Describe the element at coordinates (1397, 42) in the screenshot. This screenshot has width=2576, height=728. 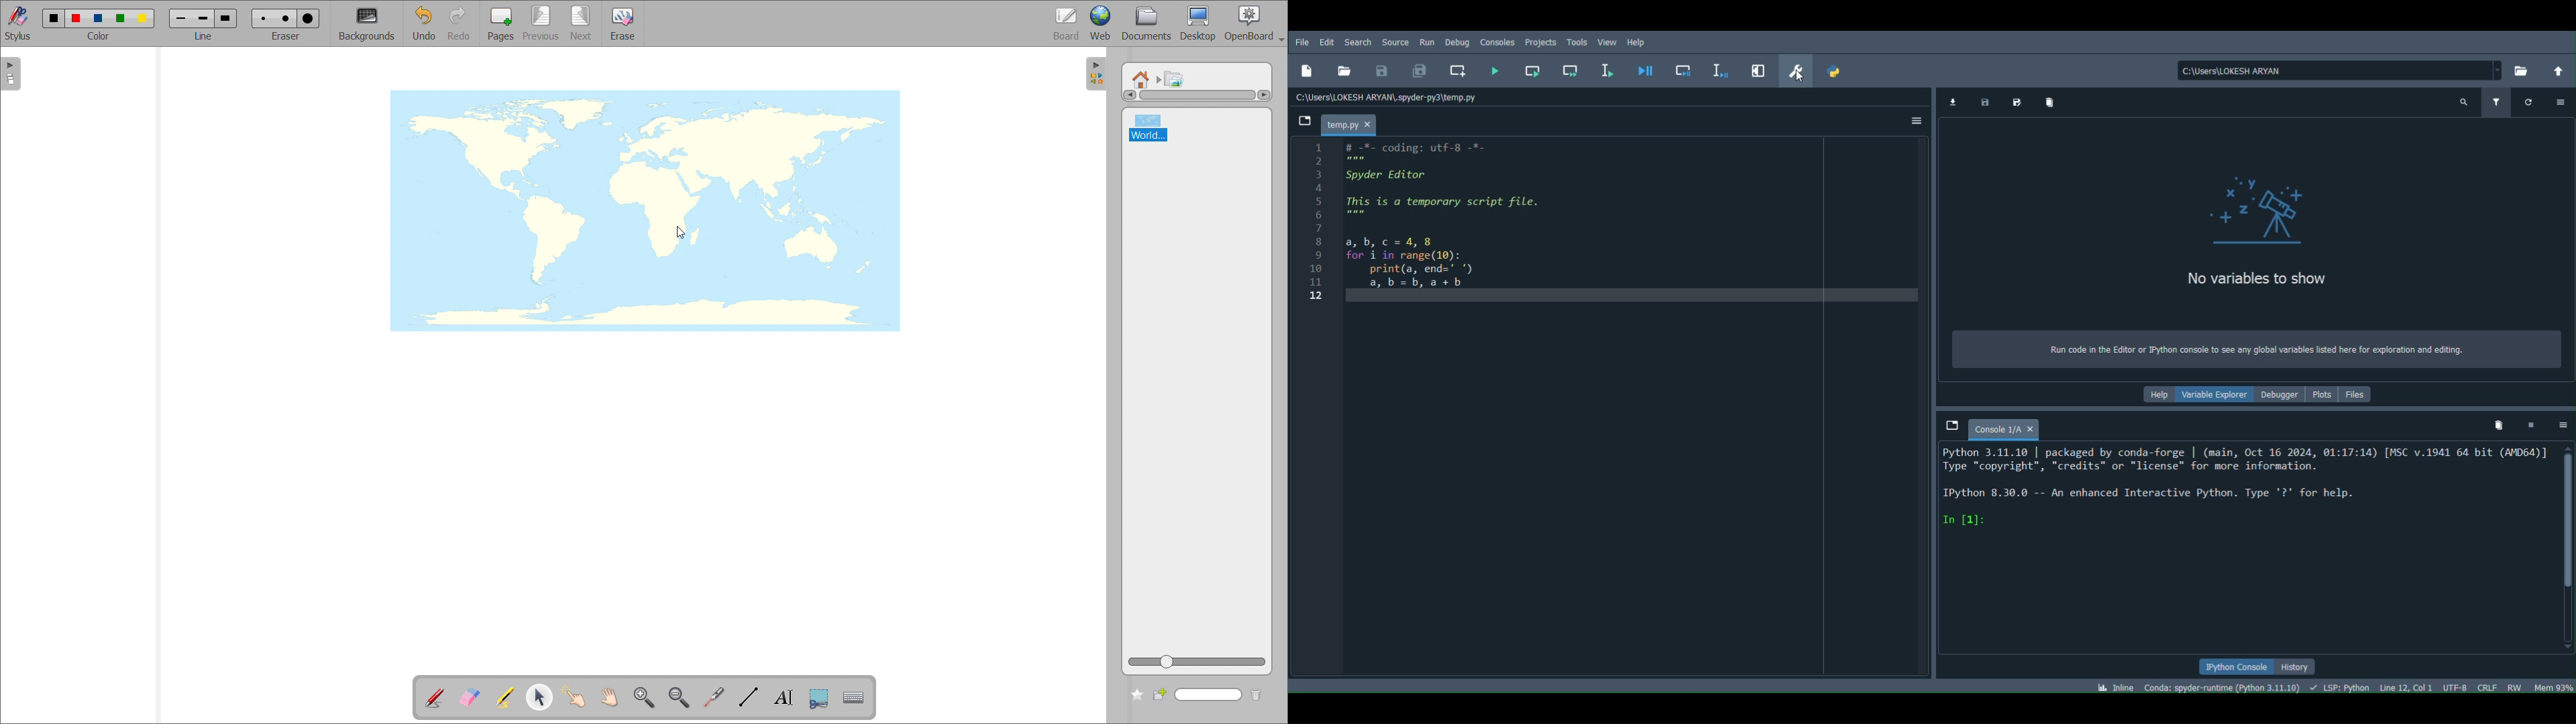
I see `Source` at that location.